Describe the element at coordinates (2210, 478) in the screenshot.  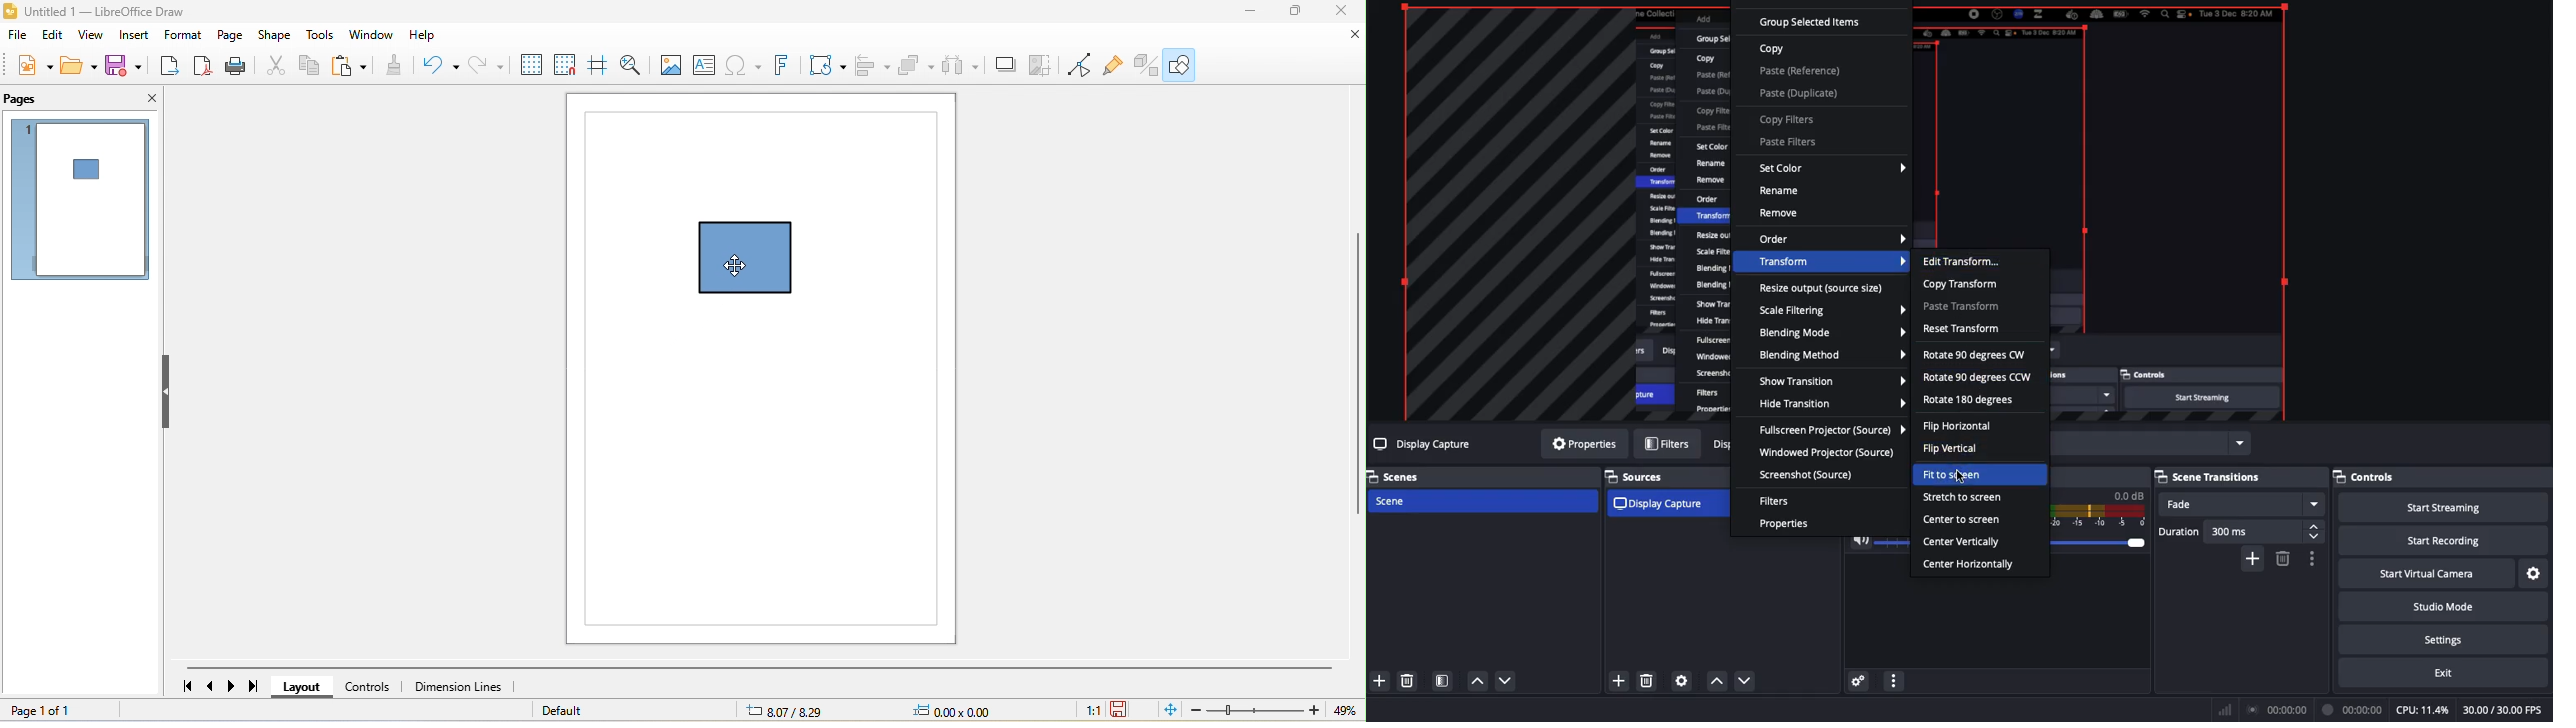
I see `Scene transitions` at that location.